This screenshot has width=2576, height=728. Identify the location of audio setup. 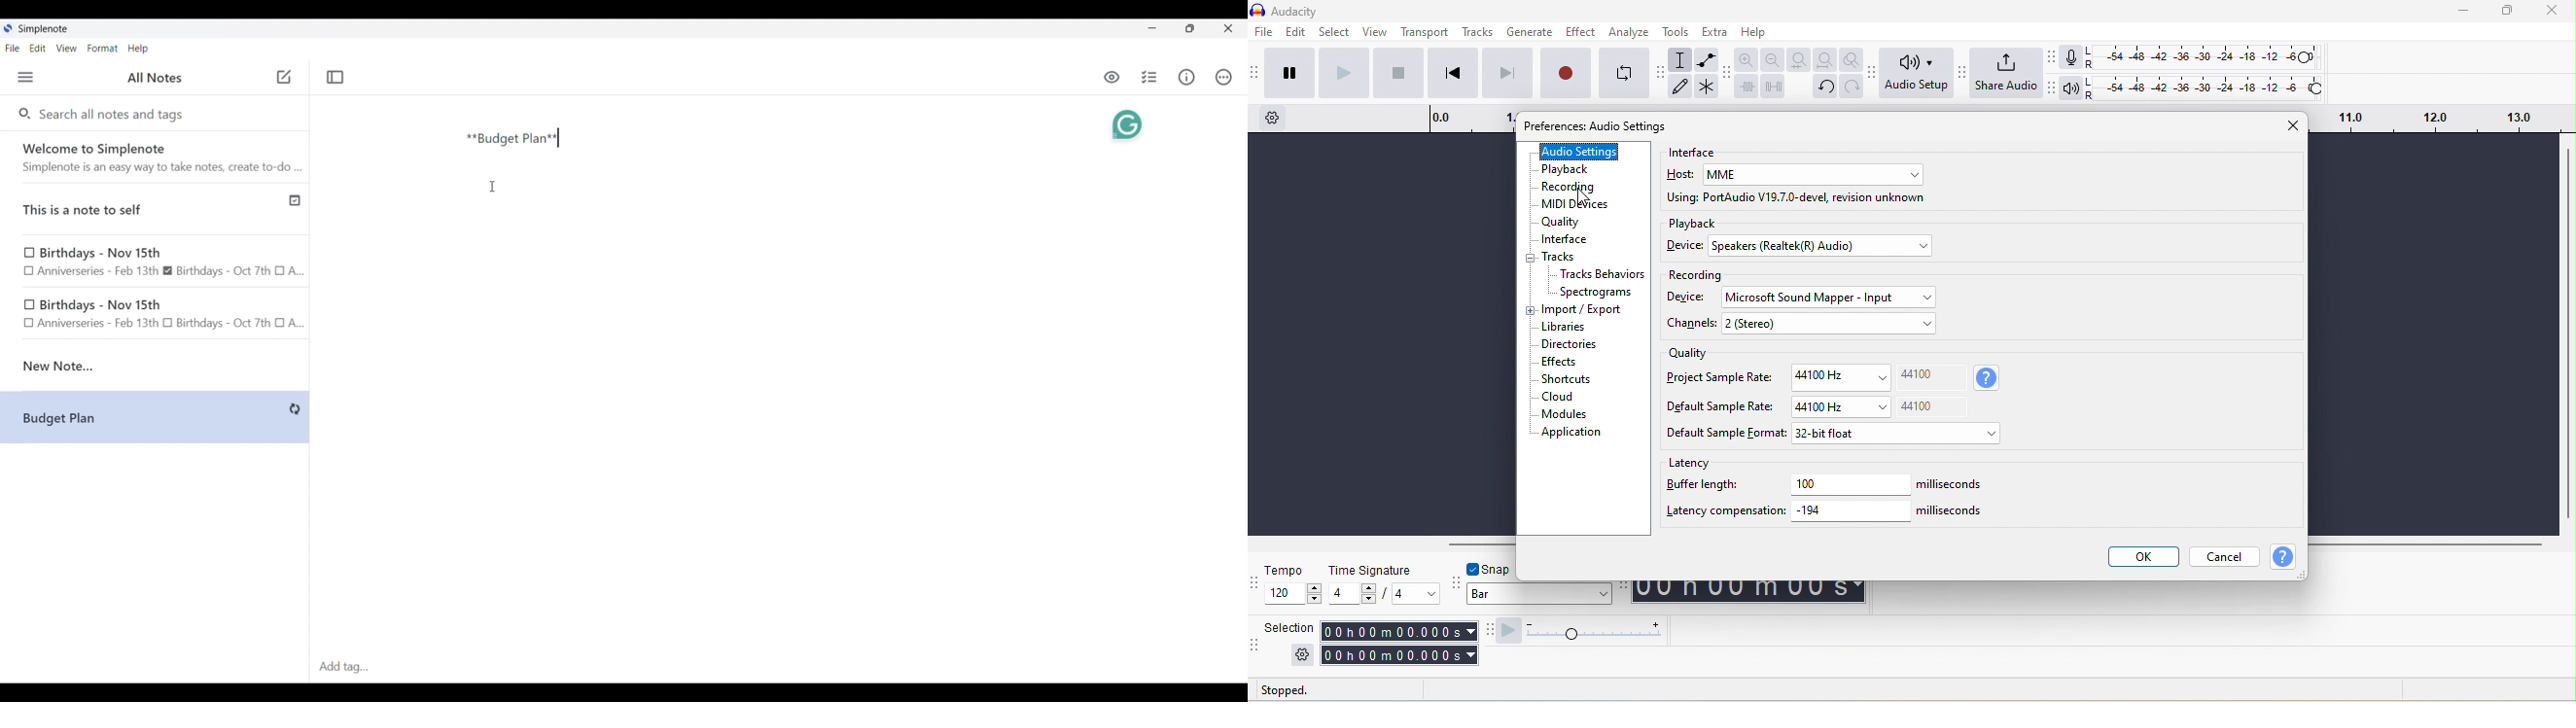
(1918, 72).